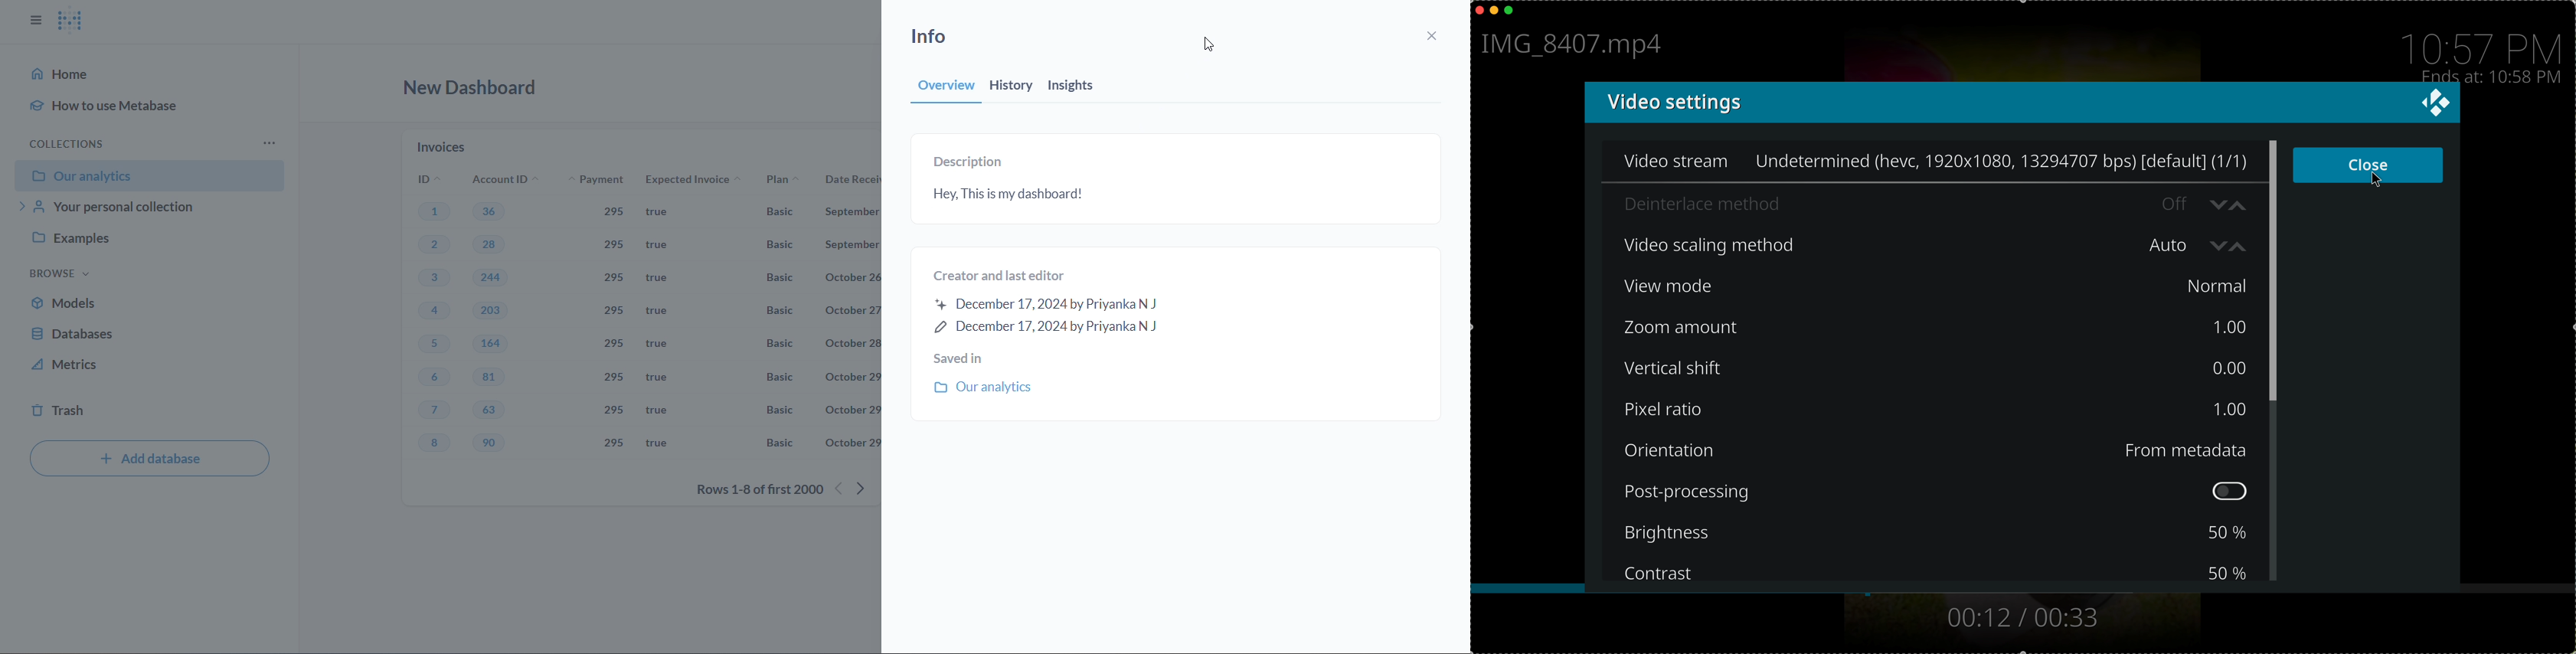 Image resolution: width=2576 pixels, height=672 pixels. Describe the element at coordinates (870, 486) in the screenshot. I see `next row` at that location.